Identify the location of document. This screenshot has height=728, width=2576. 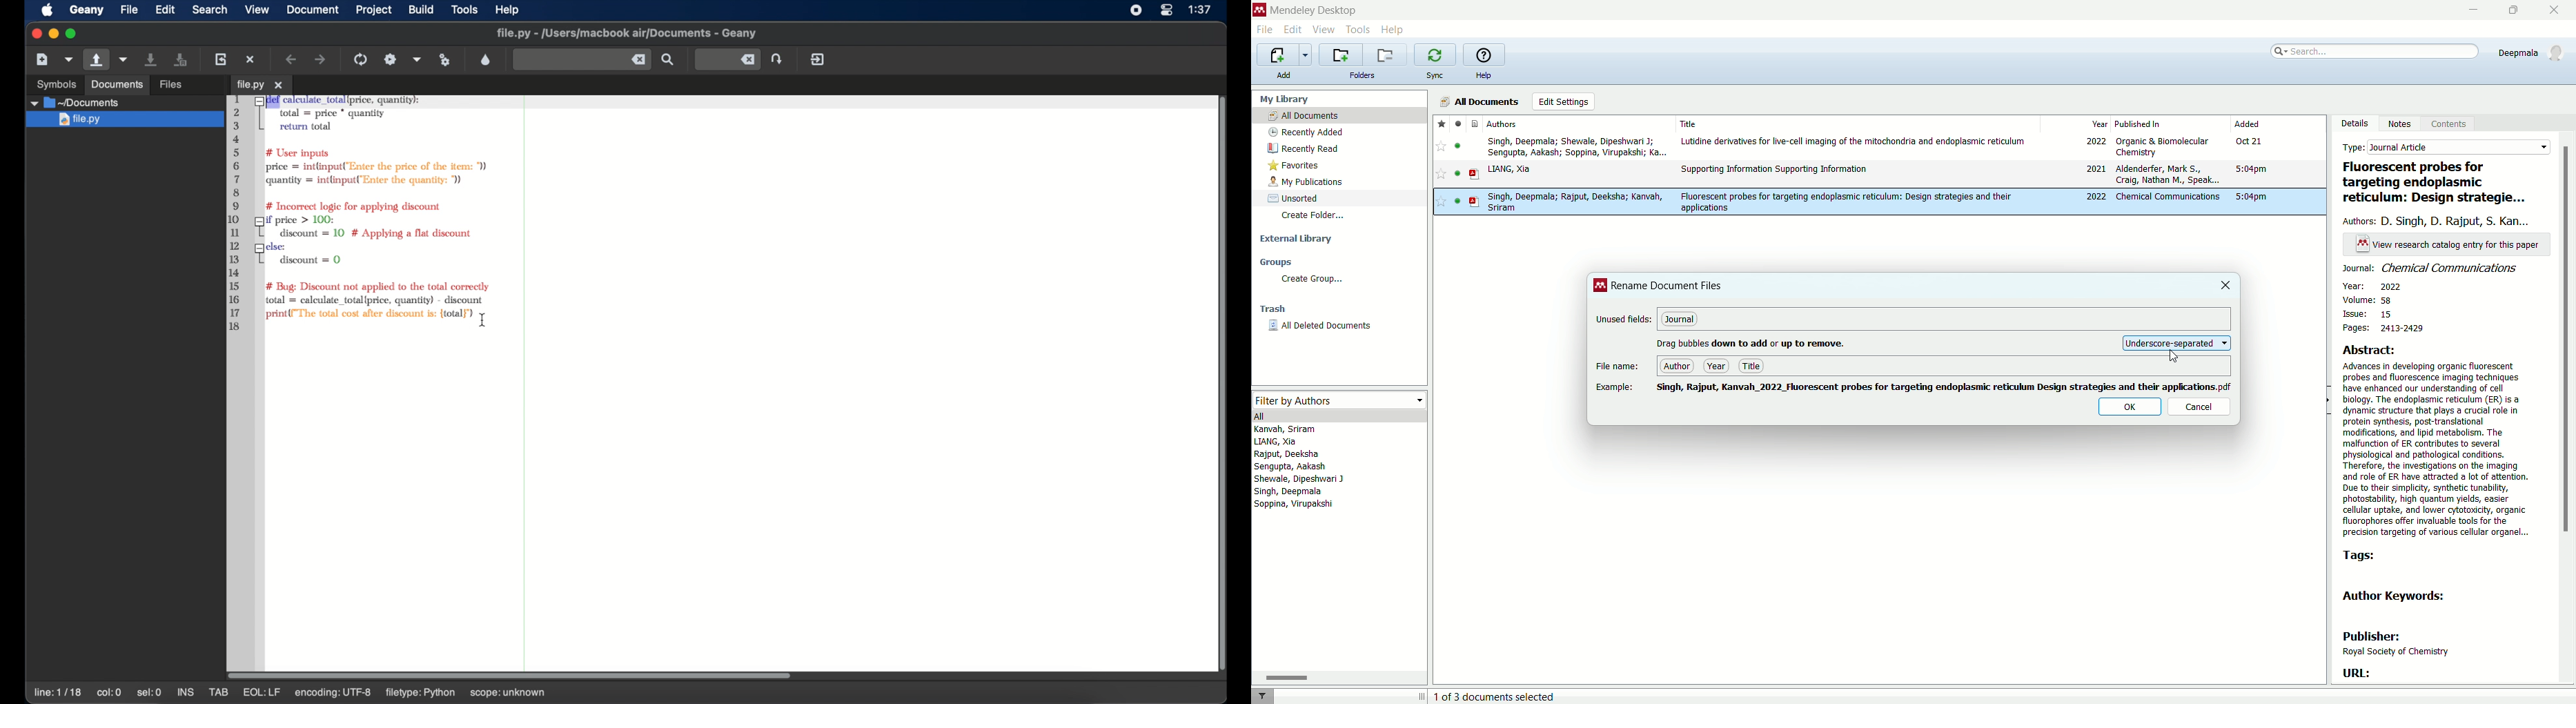
(1476, 201).